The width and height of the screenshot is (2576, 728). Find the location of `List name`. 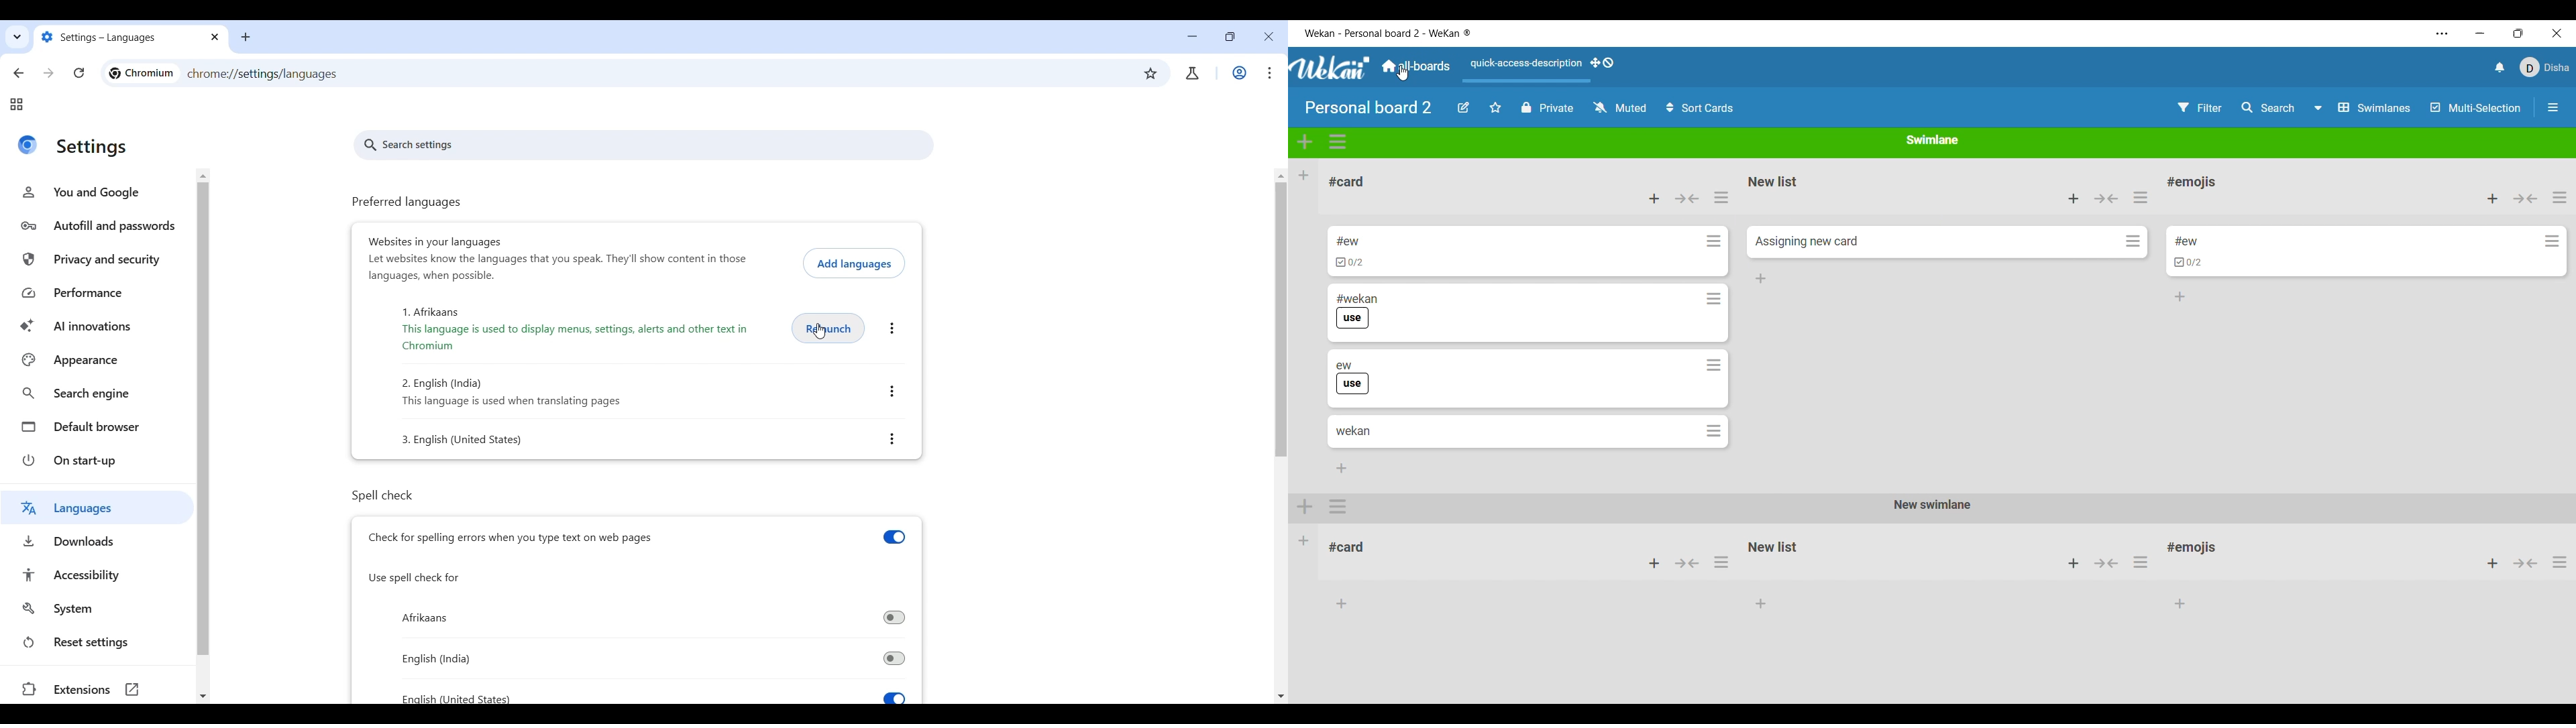

List name is located at coordinates (2192, 182).